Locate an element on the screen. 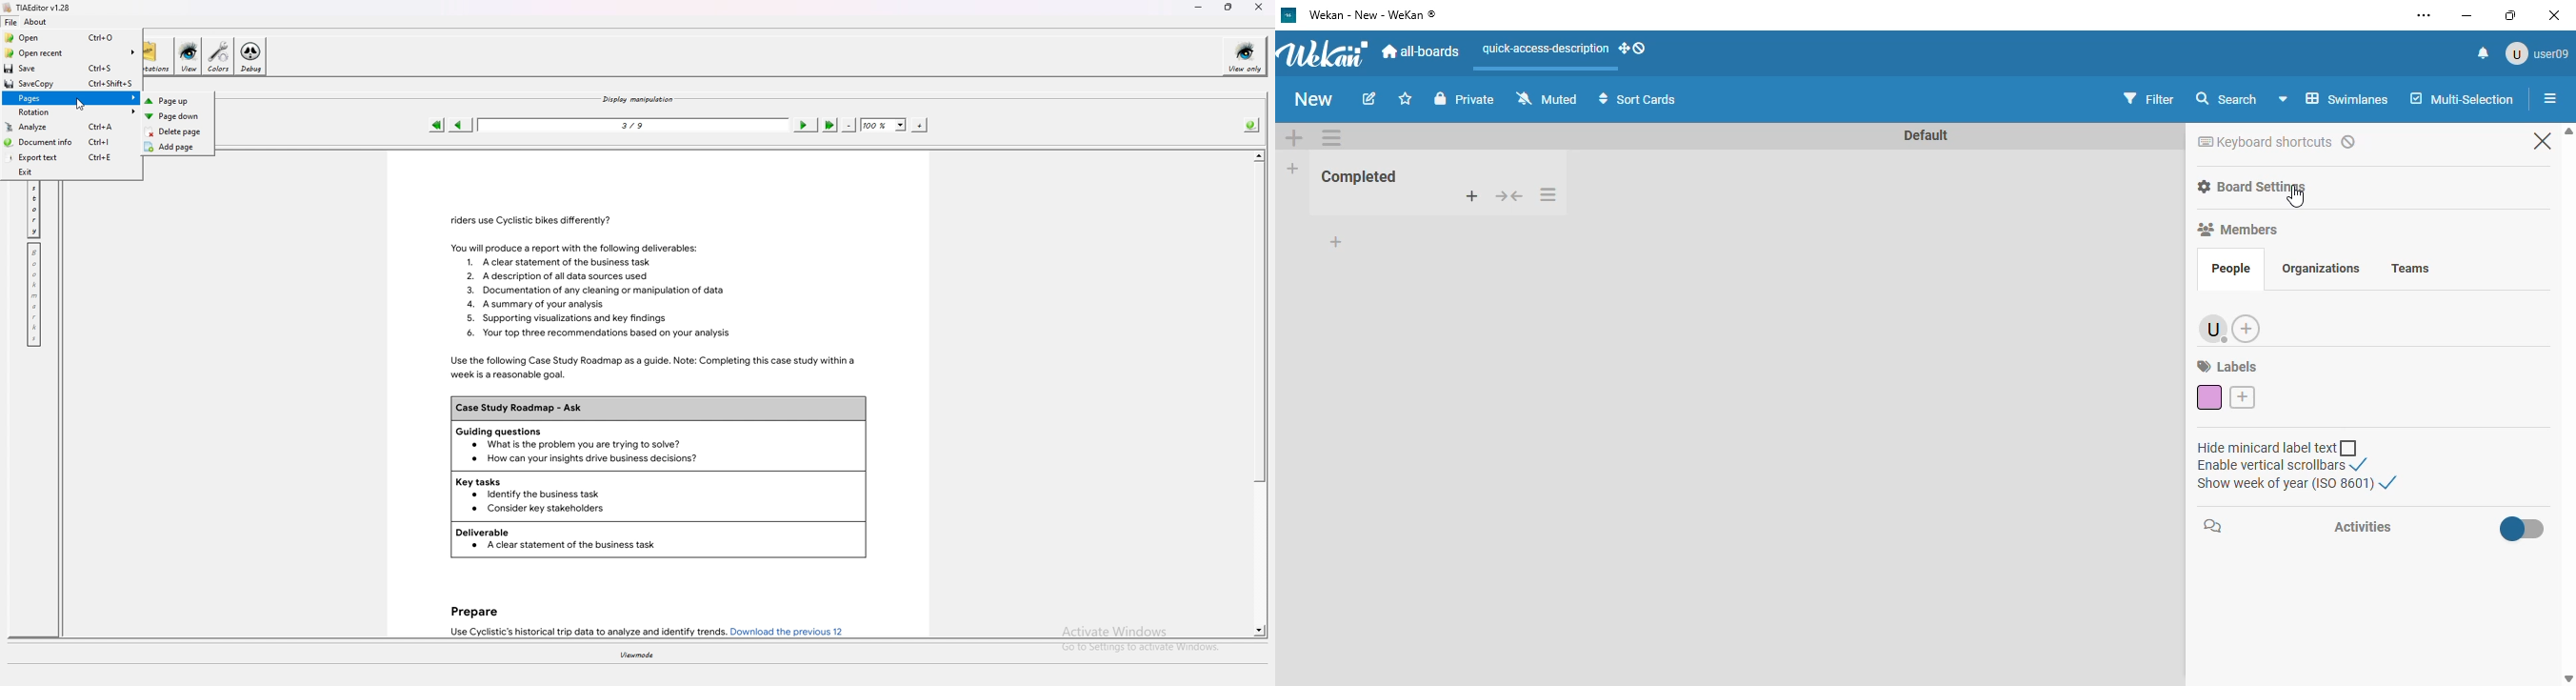 The height and width of the screenshot is (700, 2576). Guiding questions What is the problem you are trying to solve?How can your insights drive business decisions? is located at coordinates (659, 447).